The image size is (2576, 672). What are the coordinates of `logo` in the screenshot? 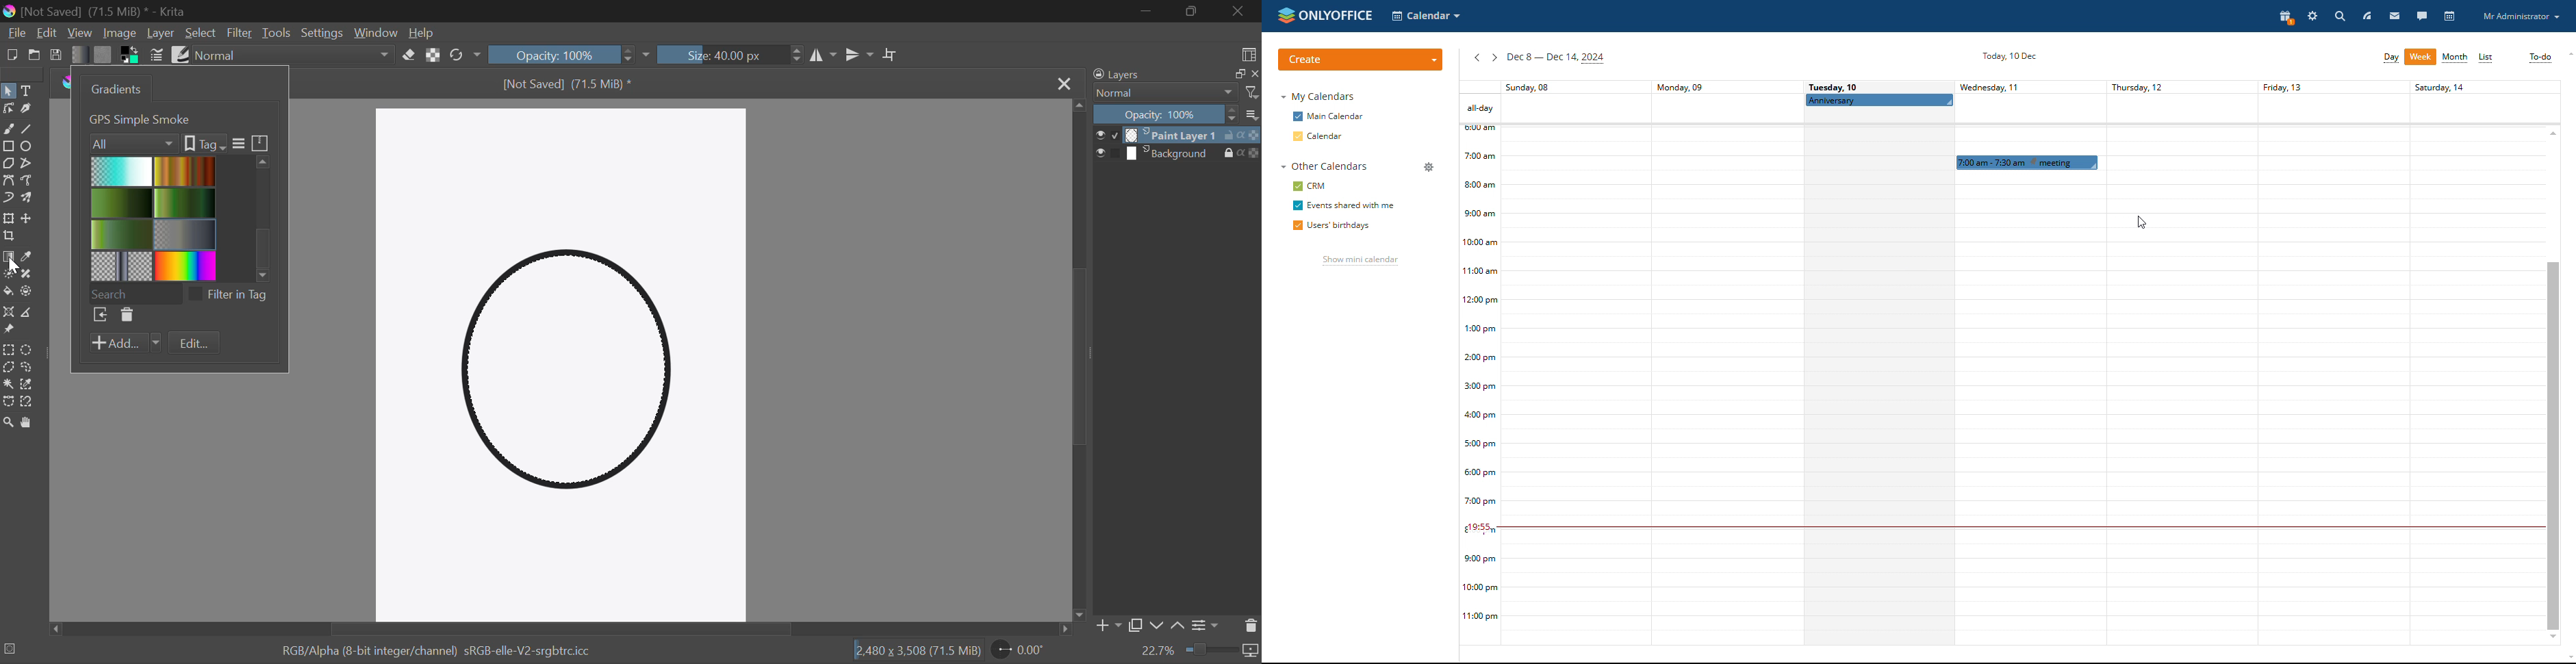 It's located at (12, 12).